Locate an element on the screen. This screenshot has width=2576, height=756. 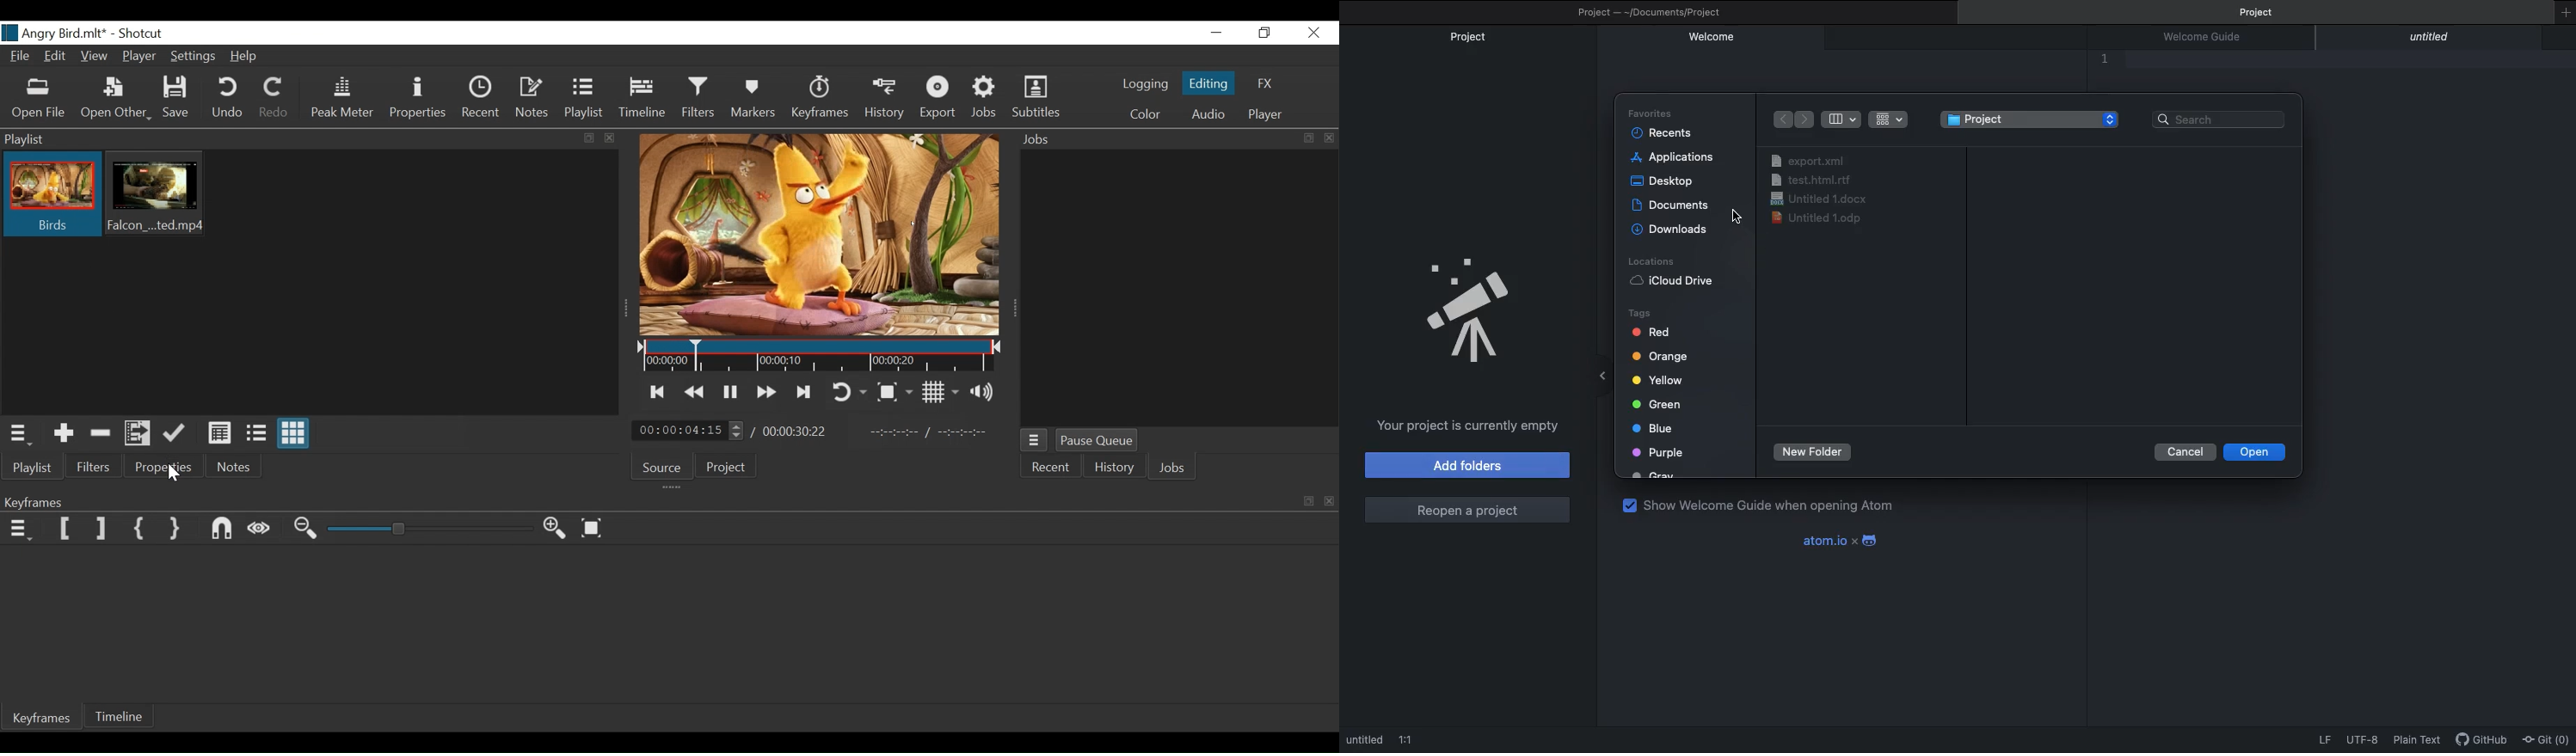
Help is located at coordinates (246, 57).